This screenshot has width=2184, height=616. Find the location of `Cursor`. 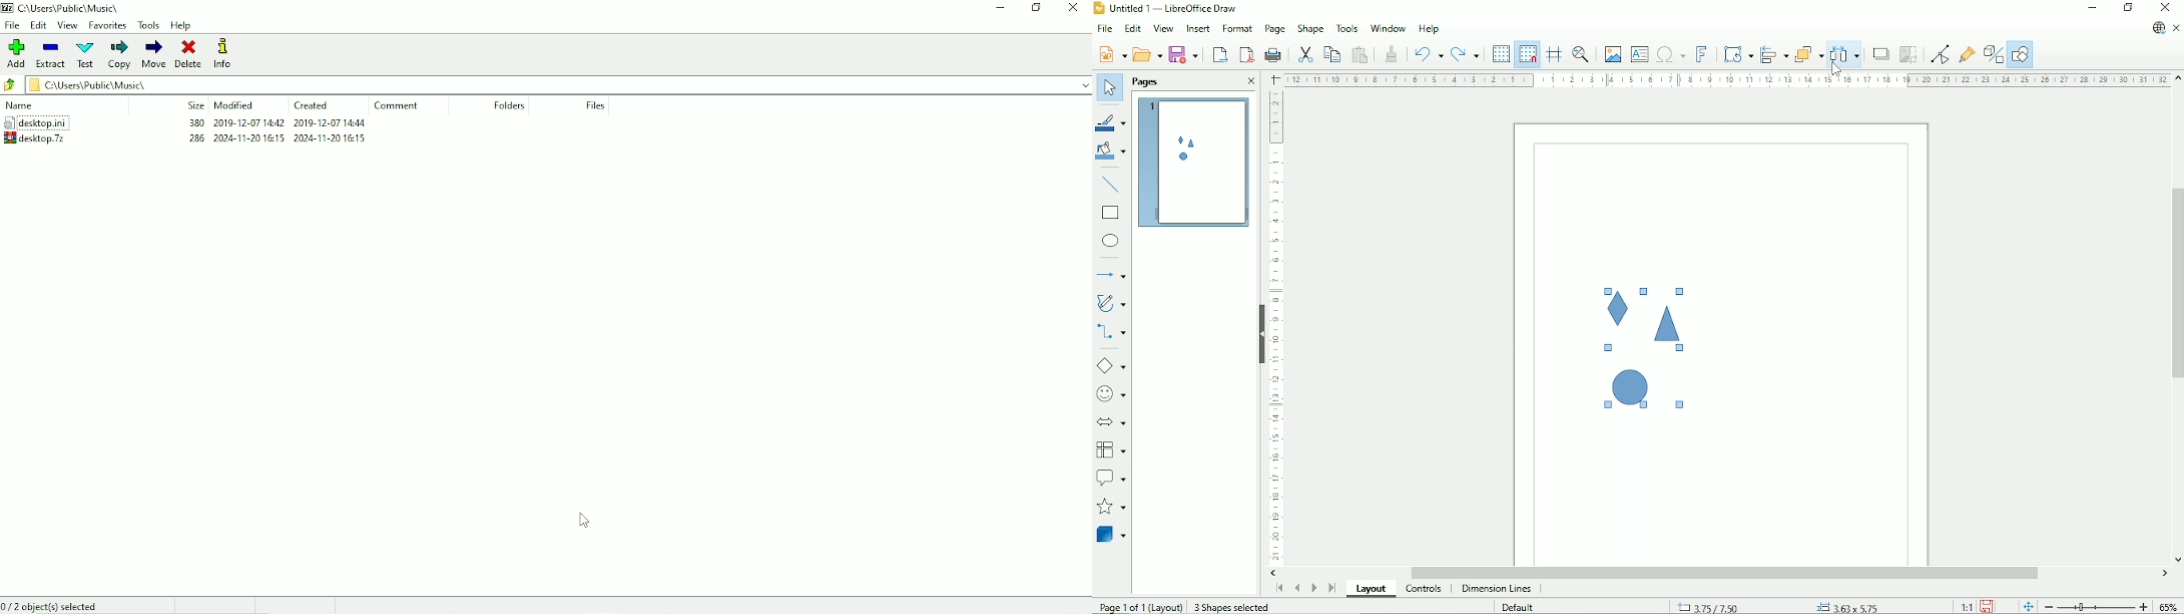

Cursor is located at coordinates (1836, 70).